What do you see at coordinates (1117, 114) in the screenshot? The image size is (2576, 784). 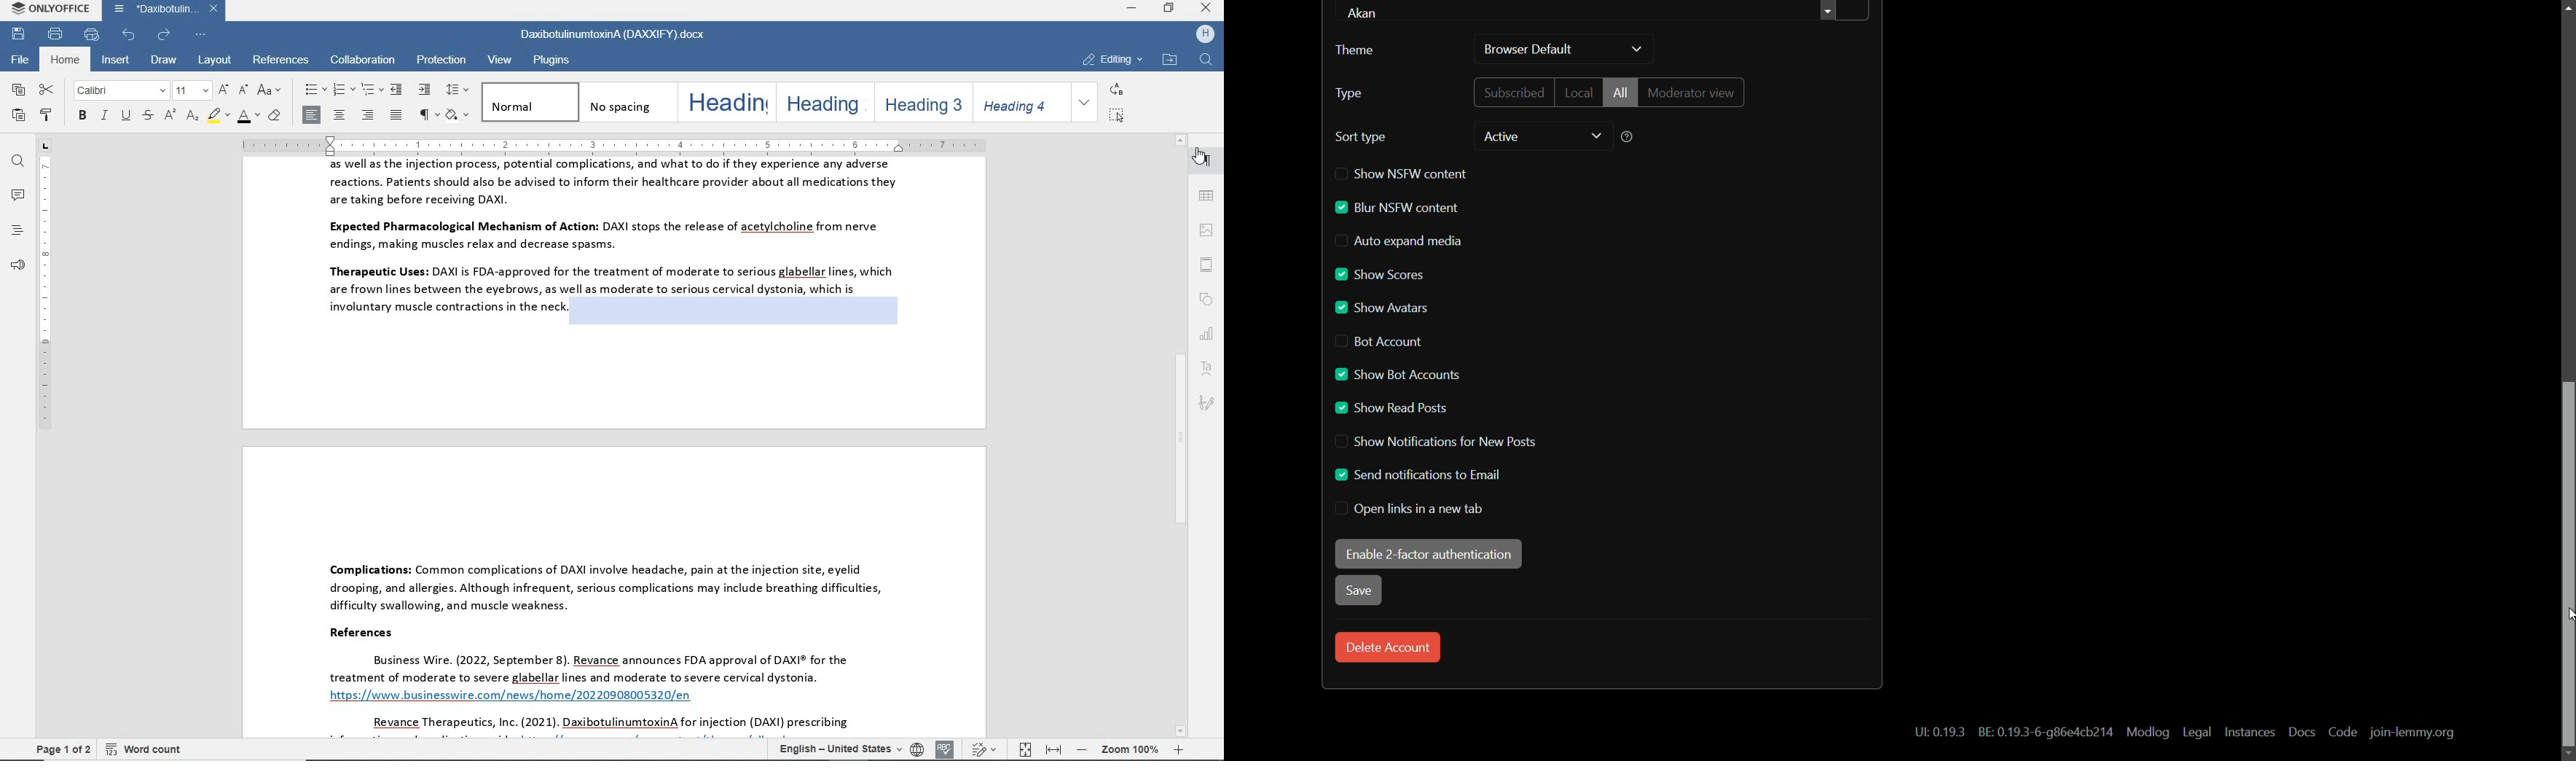 I see `select all` at bounding box center [1117, 114].